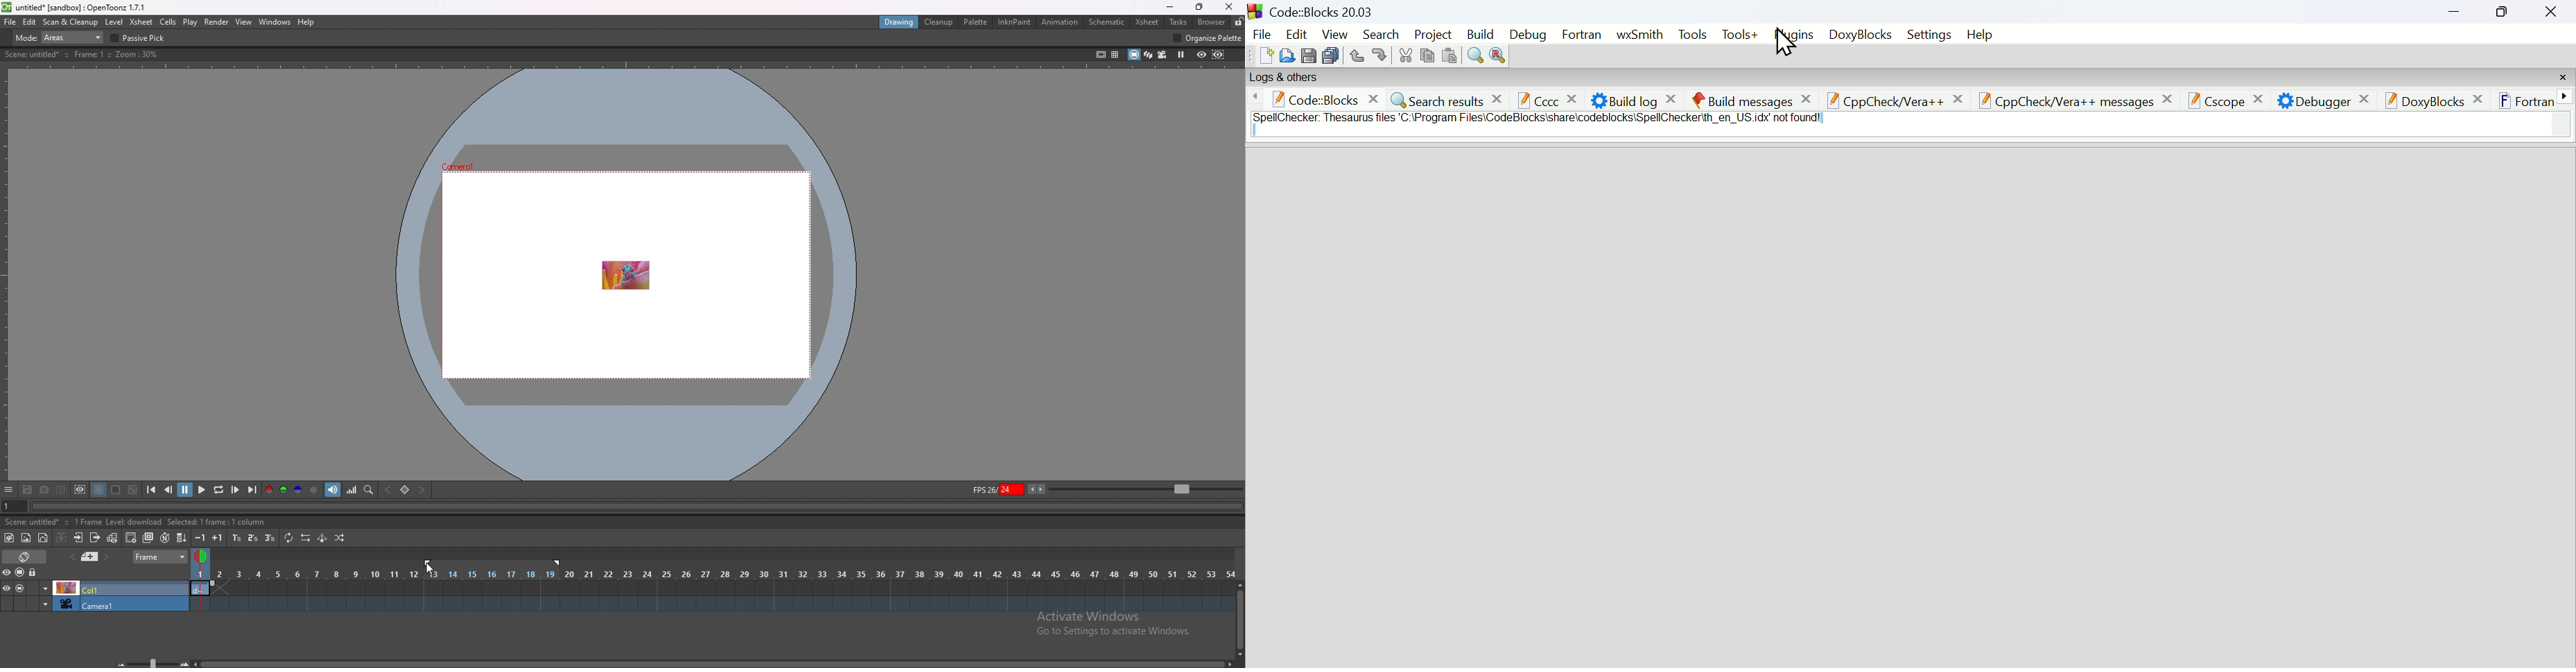  What do you see at coordinates (1583, 34) in the screenshot?
I see `Fortran` at bounding box center [1583, 34].